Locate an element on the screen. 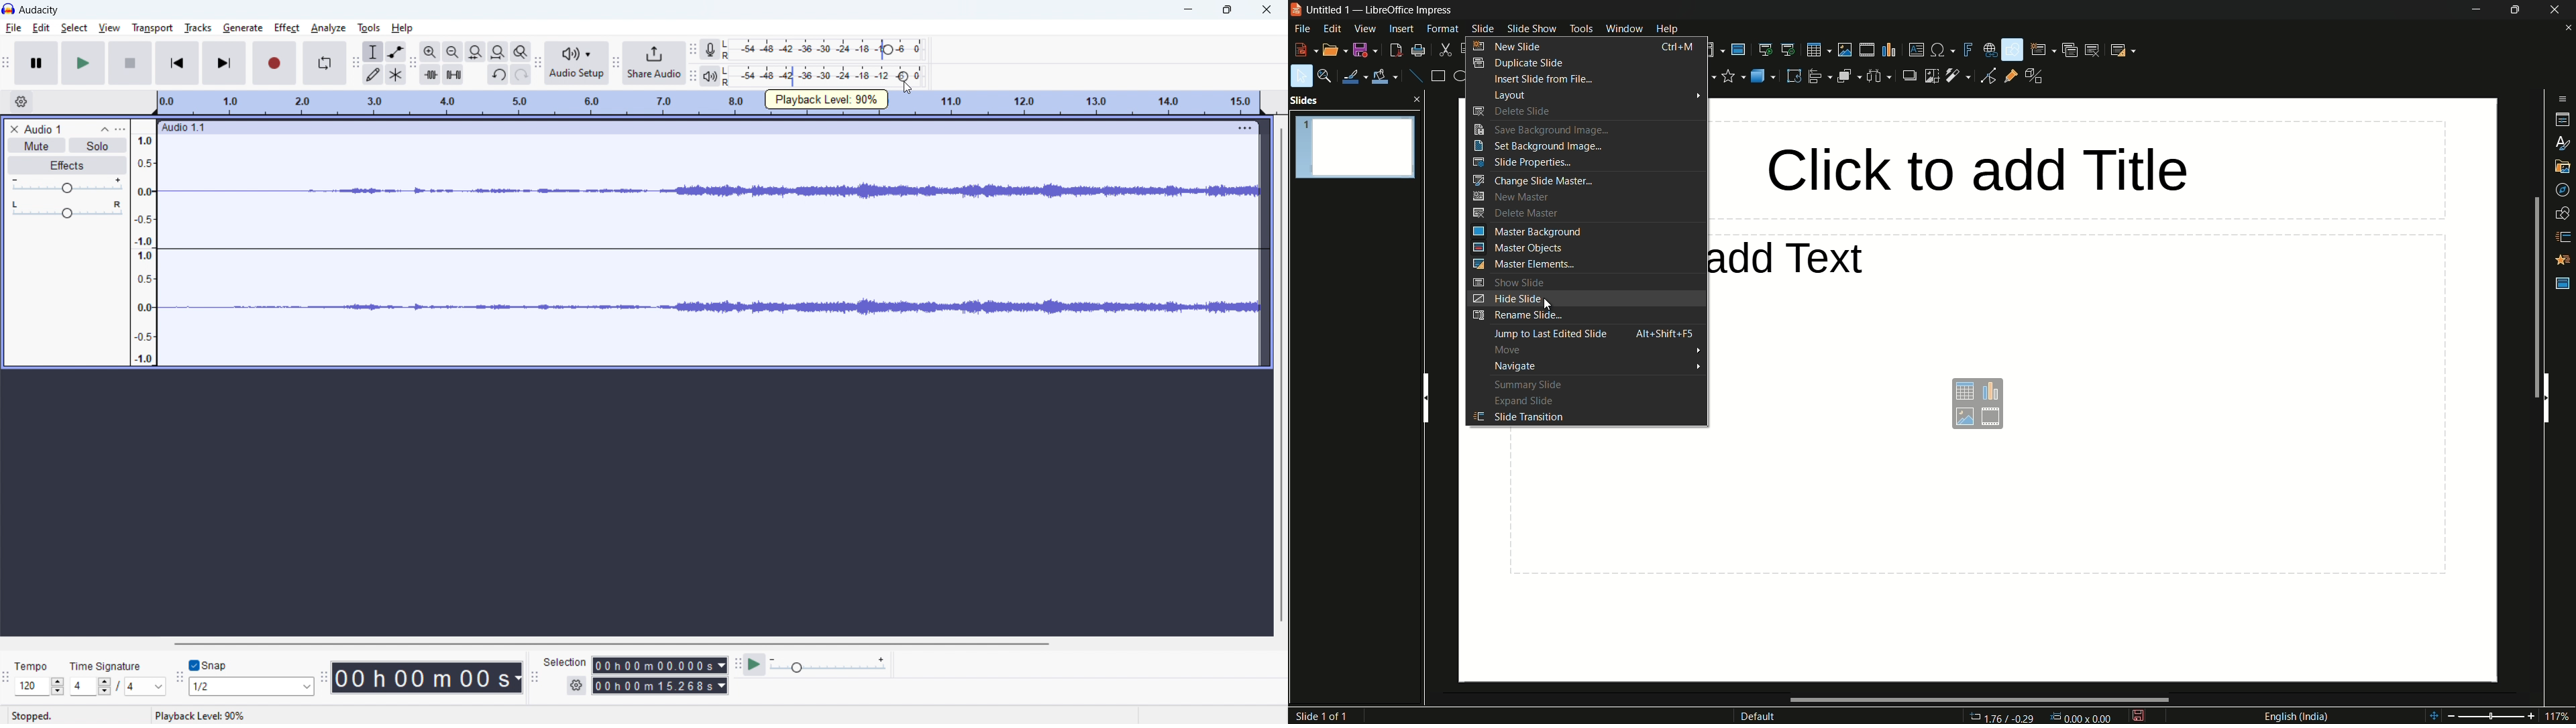 The height and width of the screenshot is (728, 2576). audio setup is located at coordinates (577, 64).